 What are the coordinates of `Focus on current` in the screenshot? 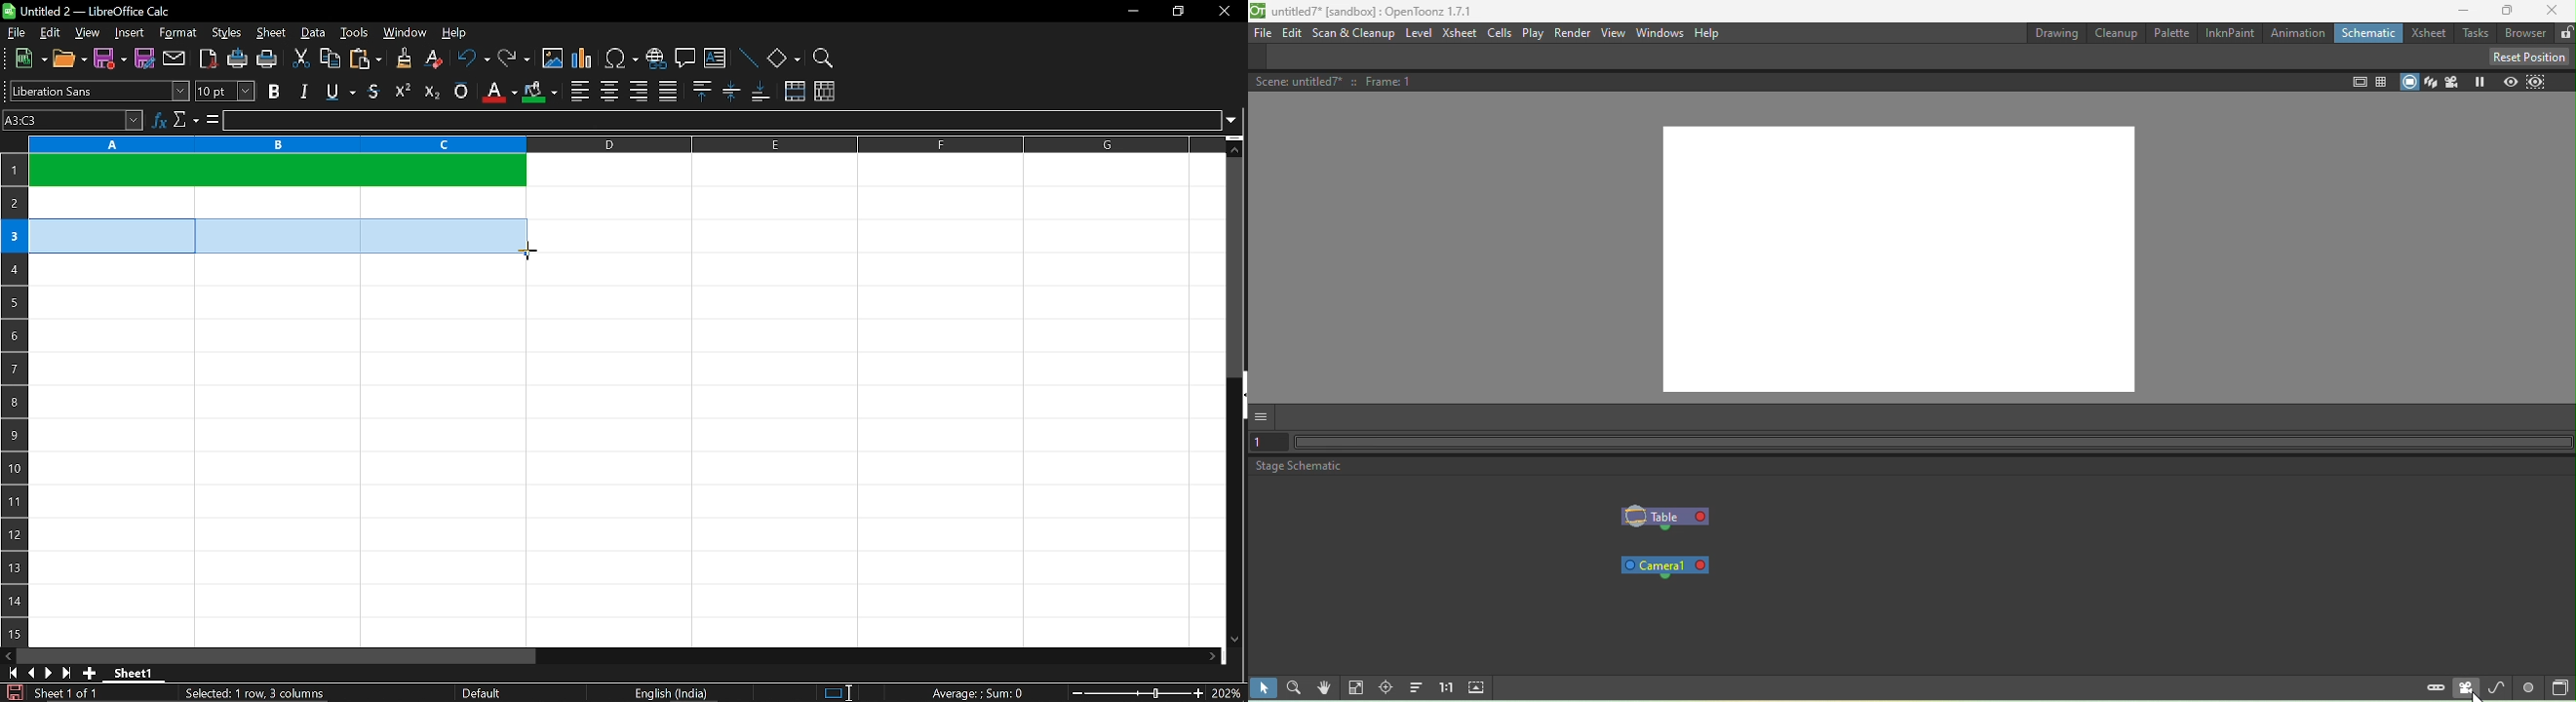 It's located at (1389, 688).